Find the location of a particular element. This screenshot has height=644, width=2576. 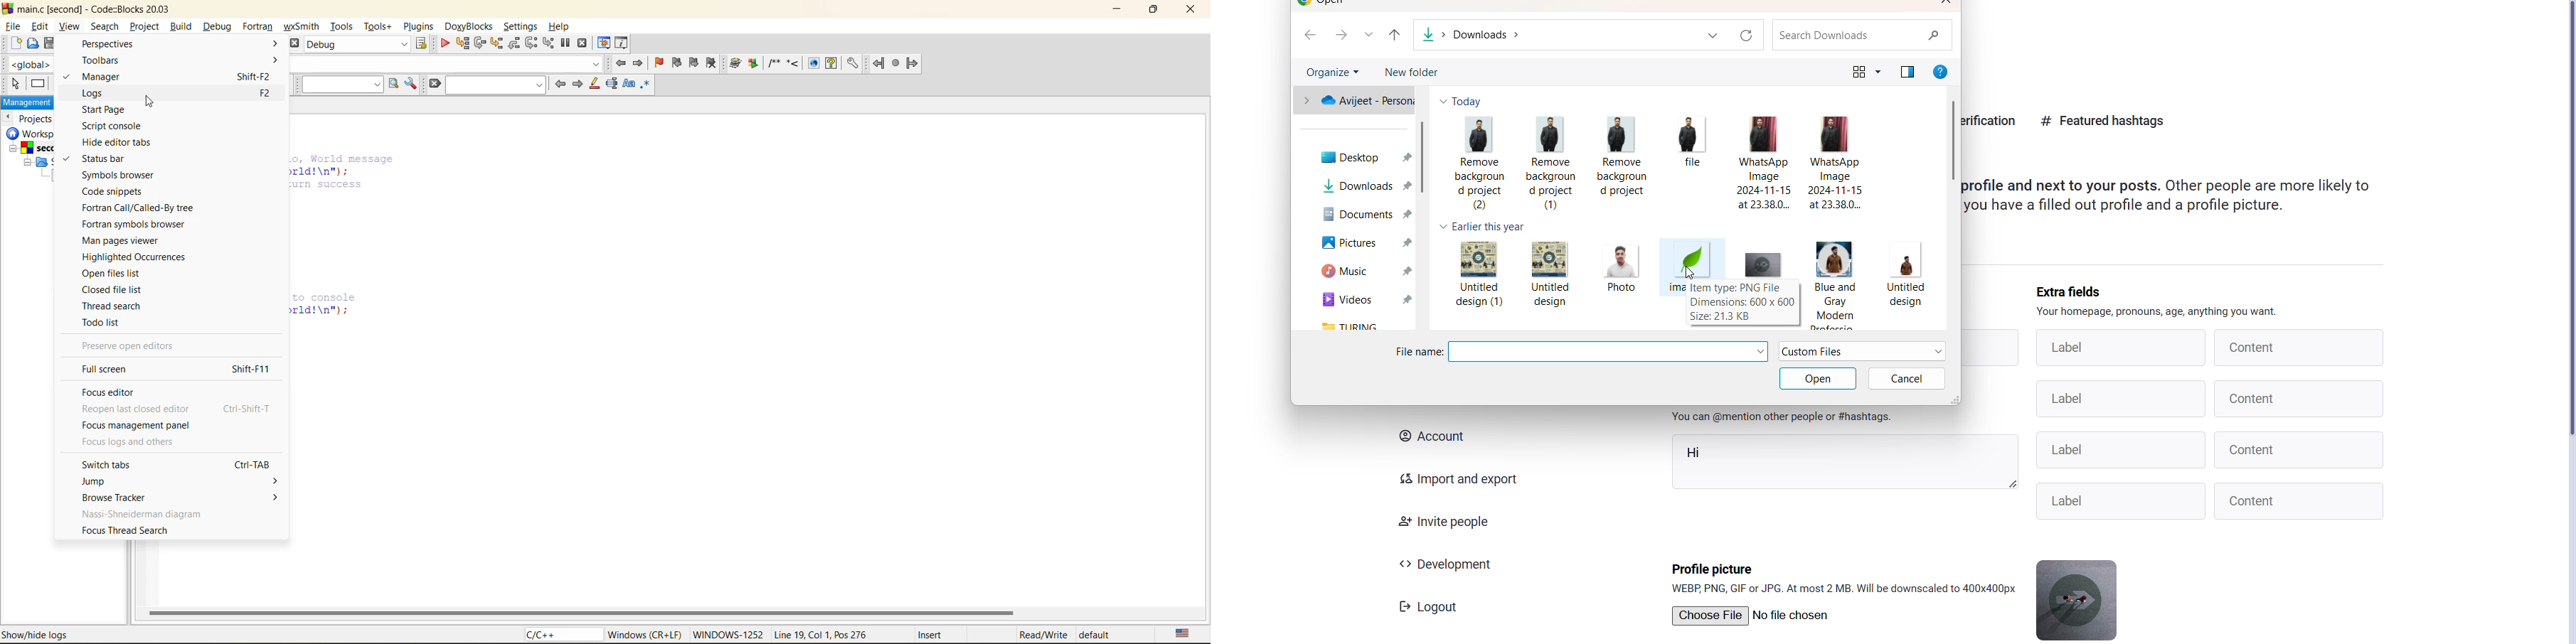

focus logs and others is located at coordinates (134, 443).